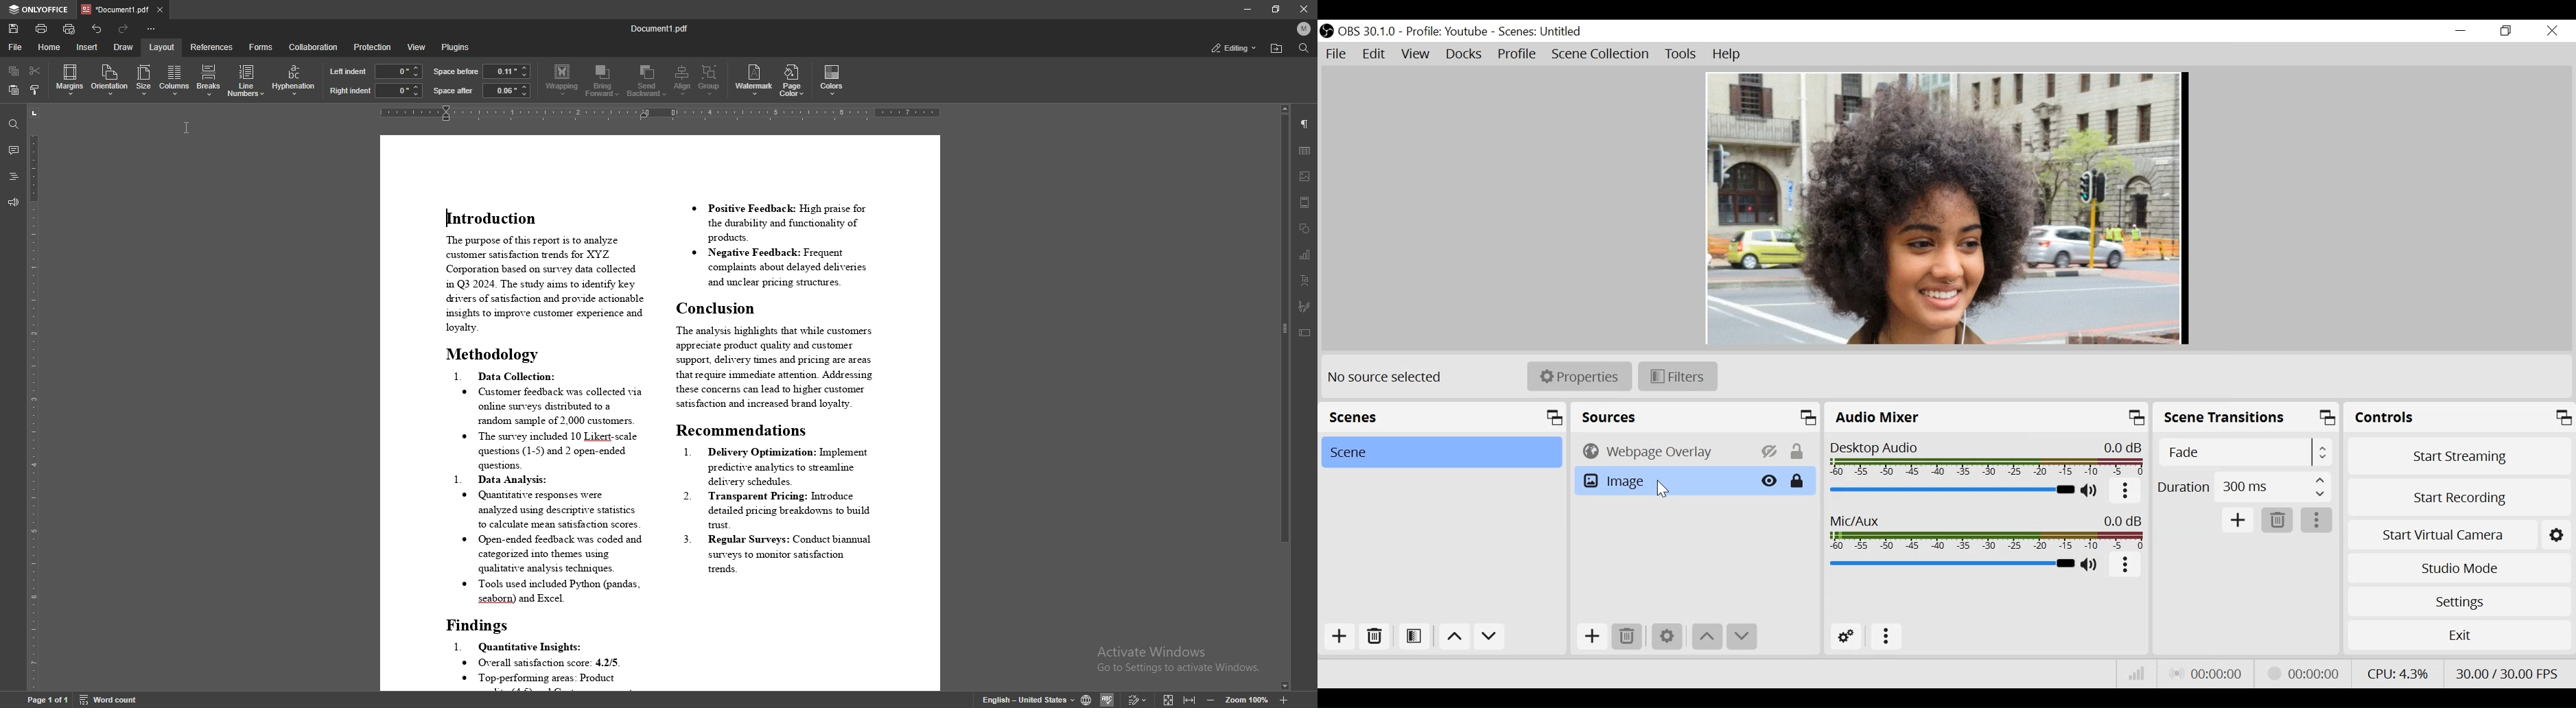 The height and width of the screenshot is (728, 2576). I want to click on right indent input, so click(399, 91).